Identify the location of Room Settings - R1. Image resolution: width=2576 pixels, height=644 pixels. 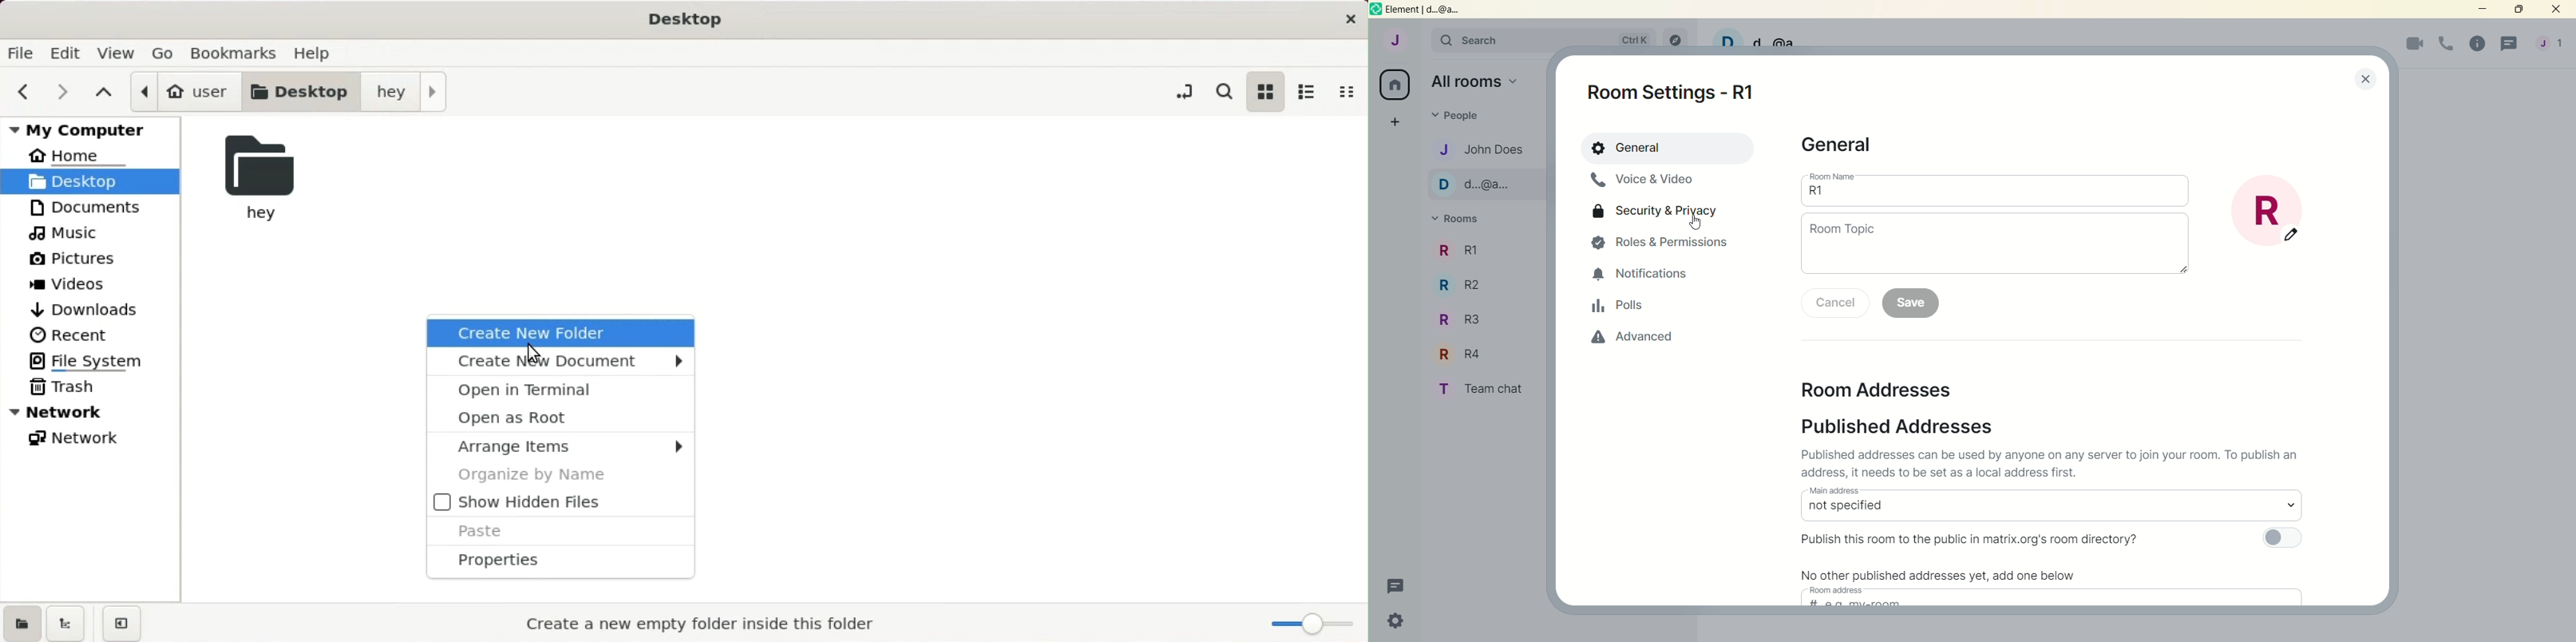
(1674, 94).